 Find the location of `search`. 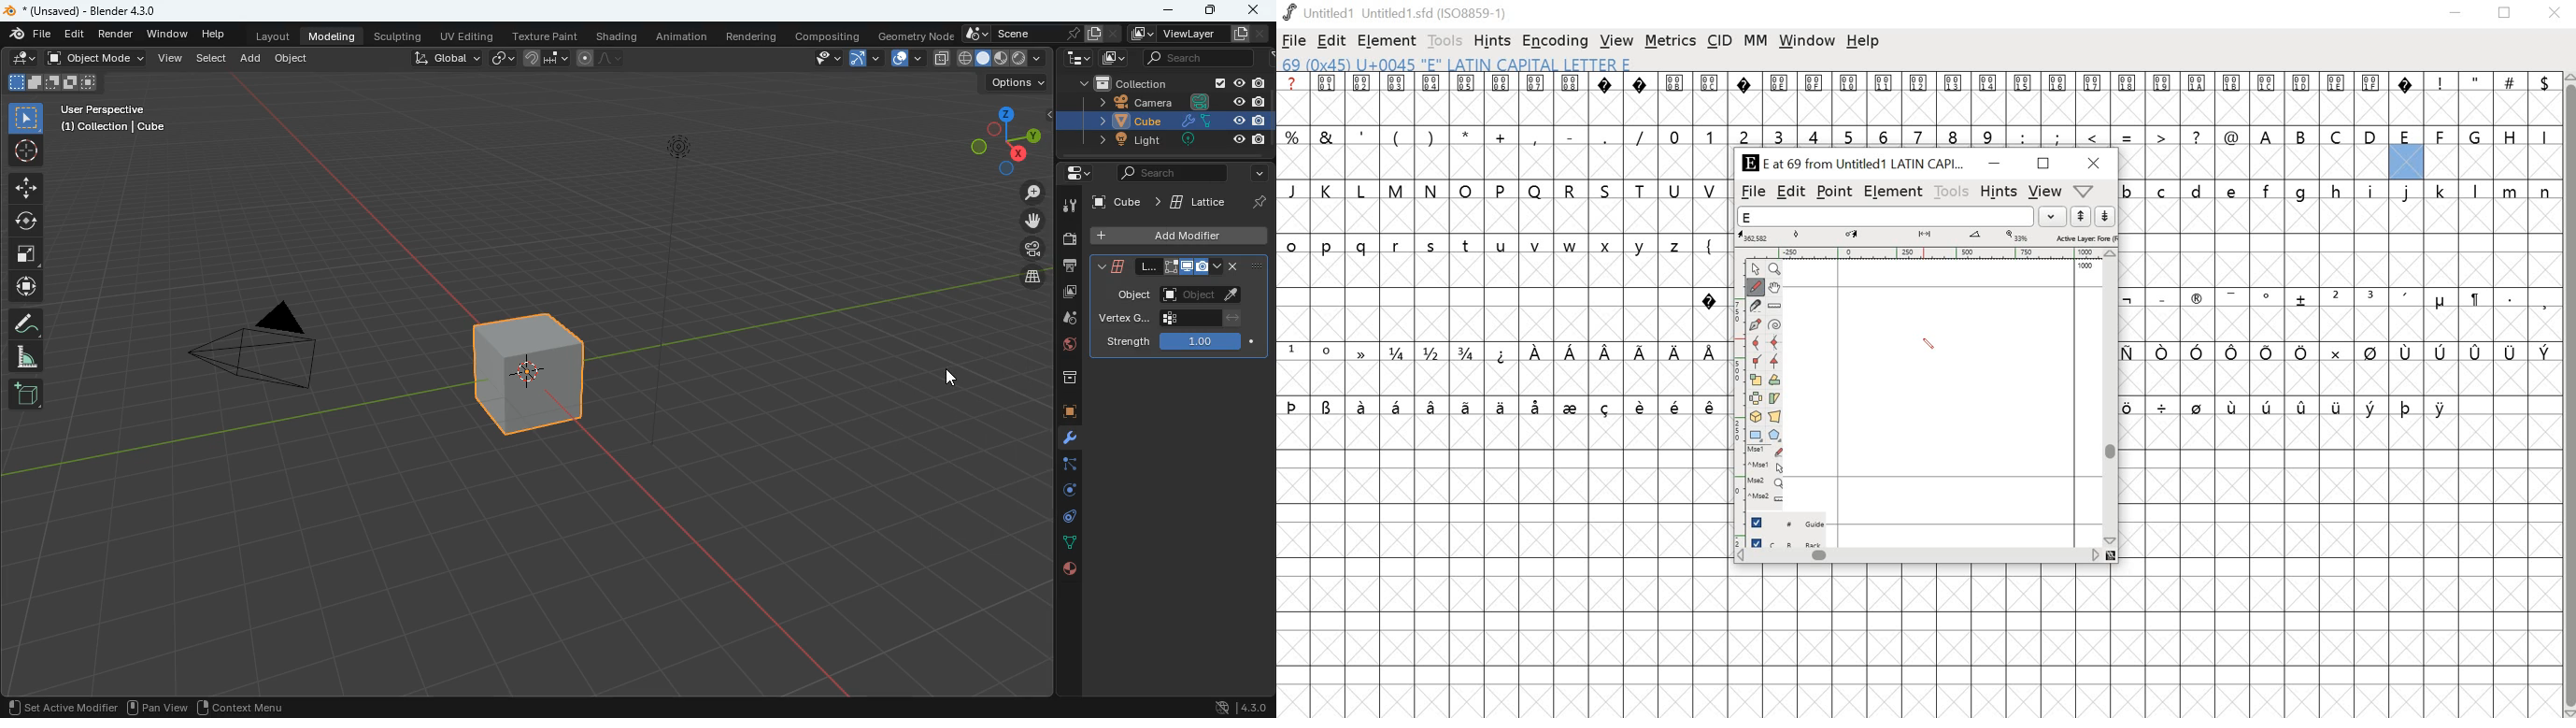

search is located at coordinates (1188, 172).